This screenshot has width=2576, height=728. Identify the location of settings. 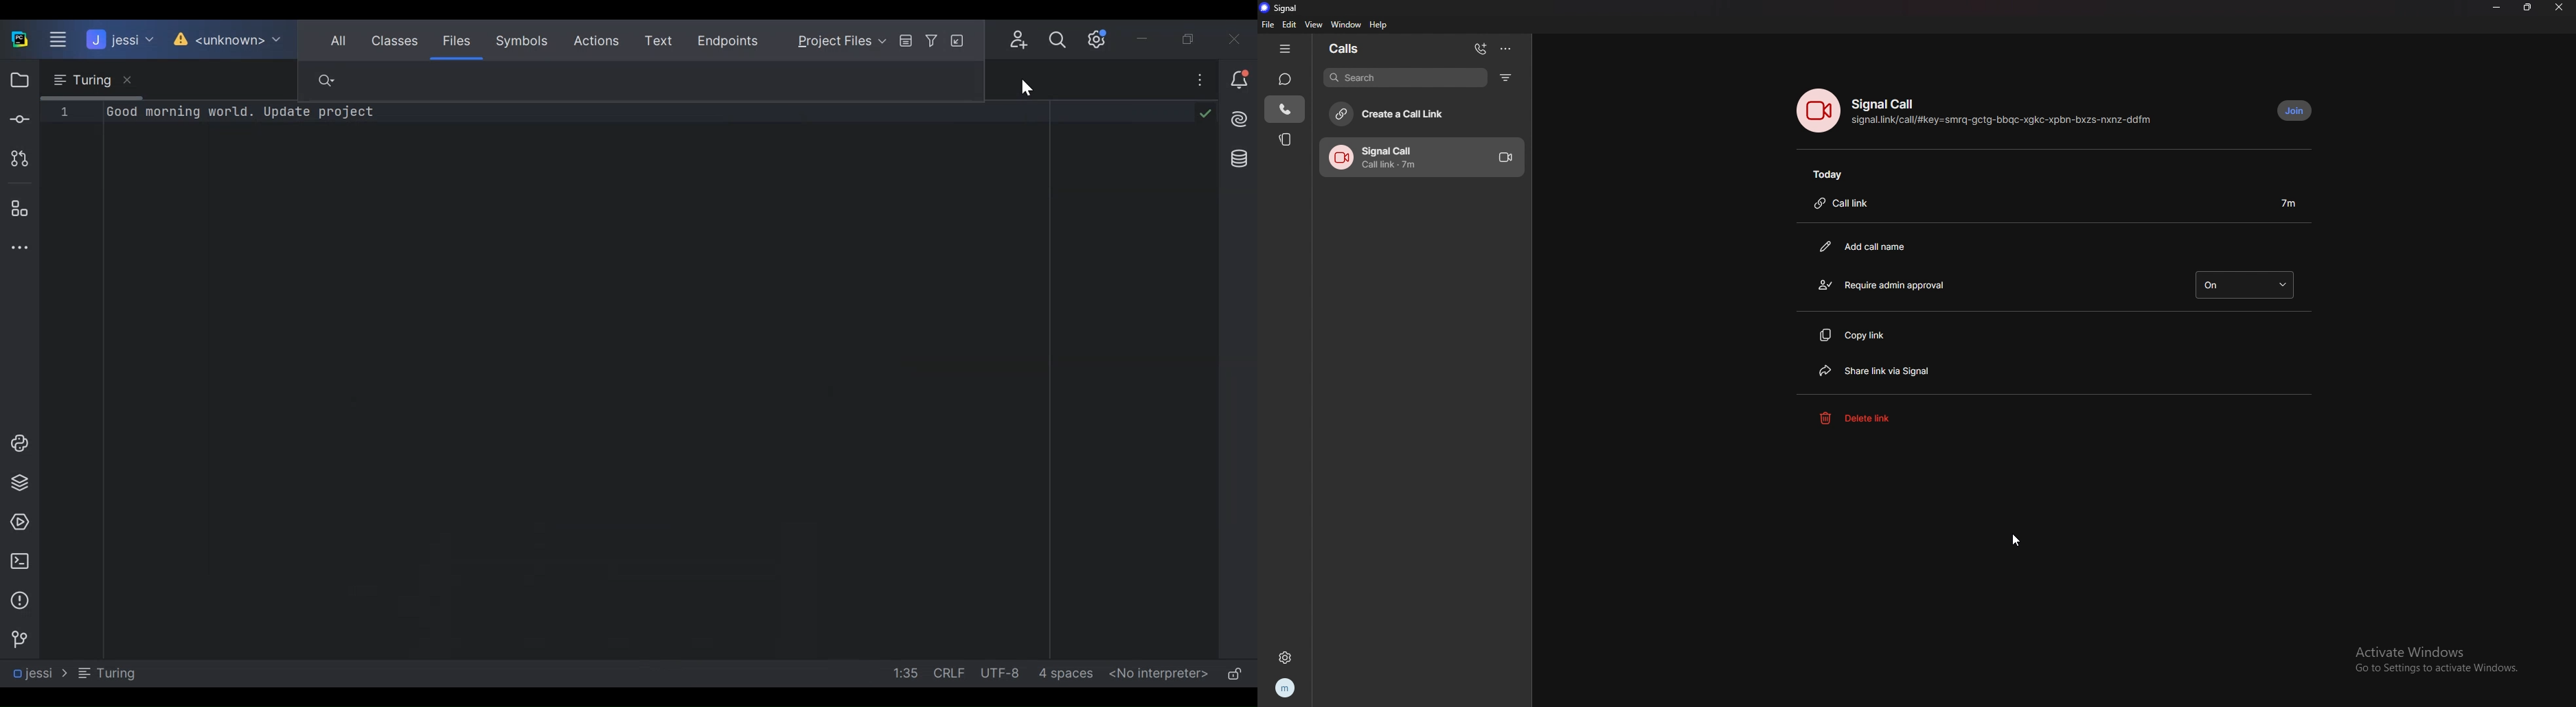
(1284, 657).